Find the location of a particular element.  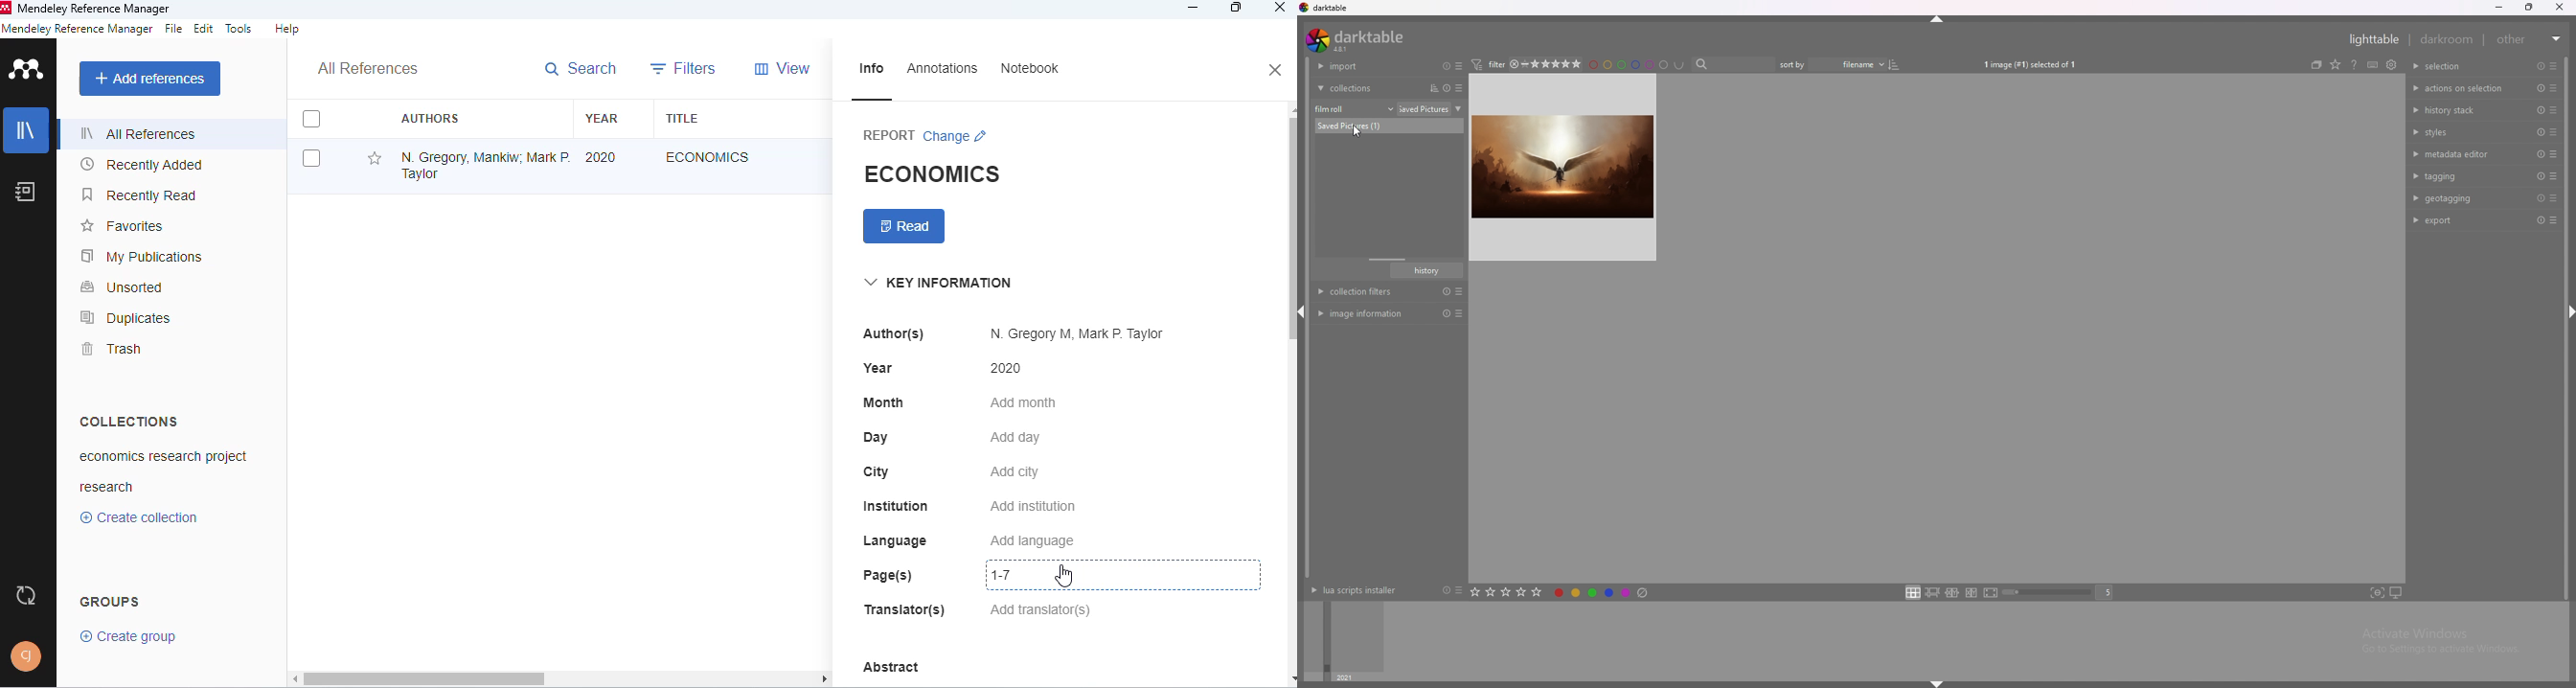

filters is located at coordinates (683, 67).